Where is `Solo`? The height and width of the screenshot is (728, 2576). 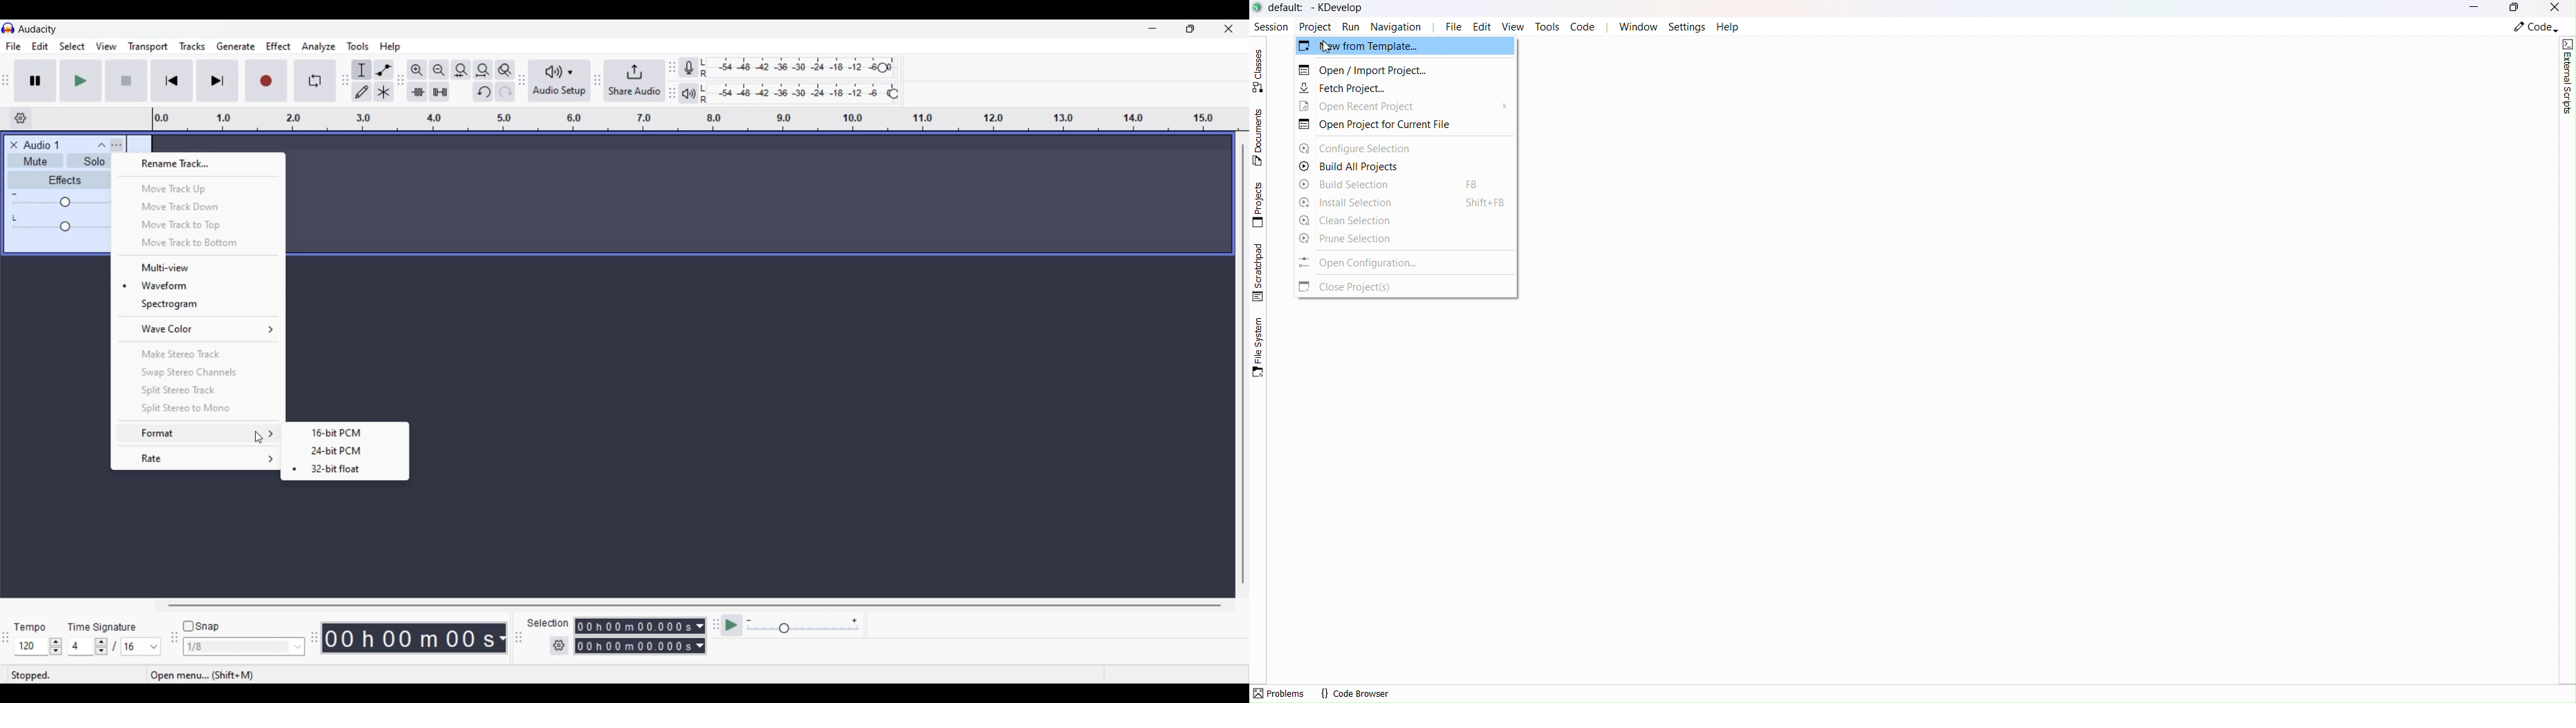 Solo is located at coordinates (94, 163).